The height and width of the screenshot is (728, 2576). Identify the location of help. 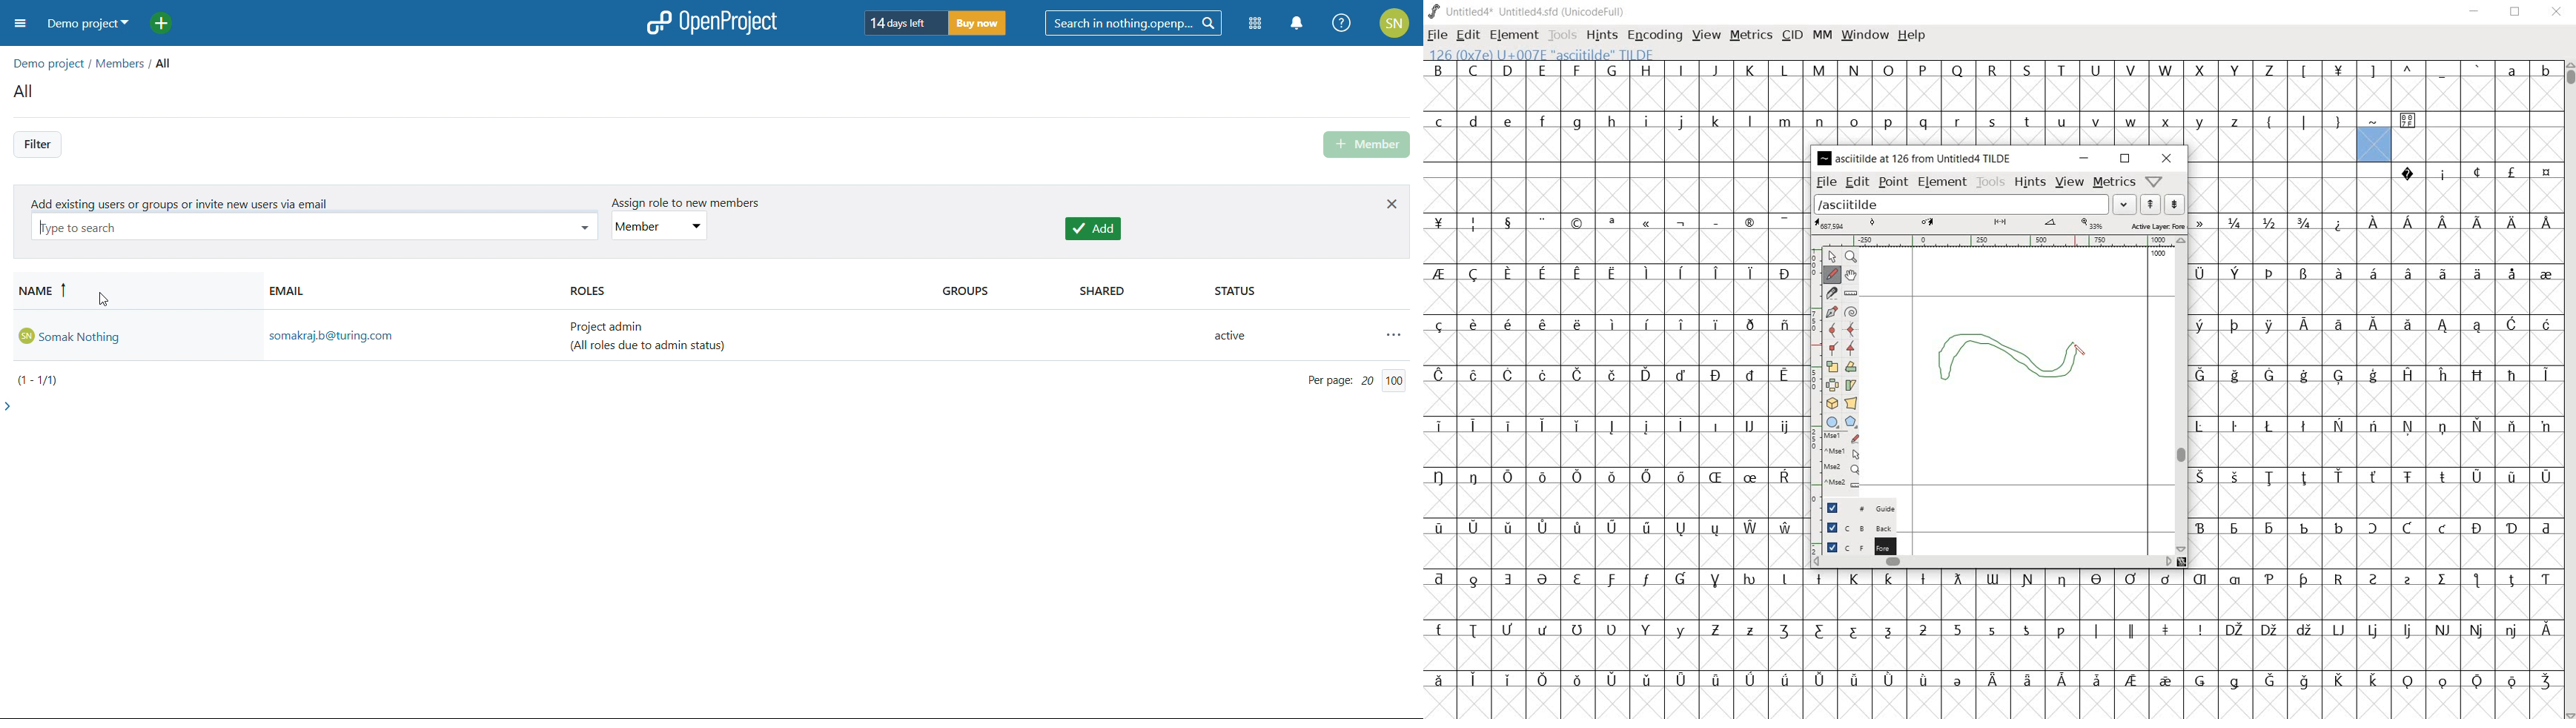
(1342, 23).